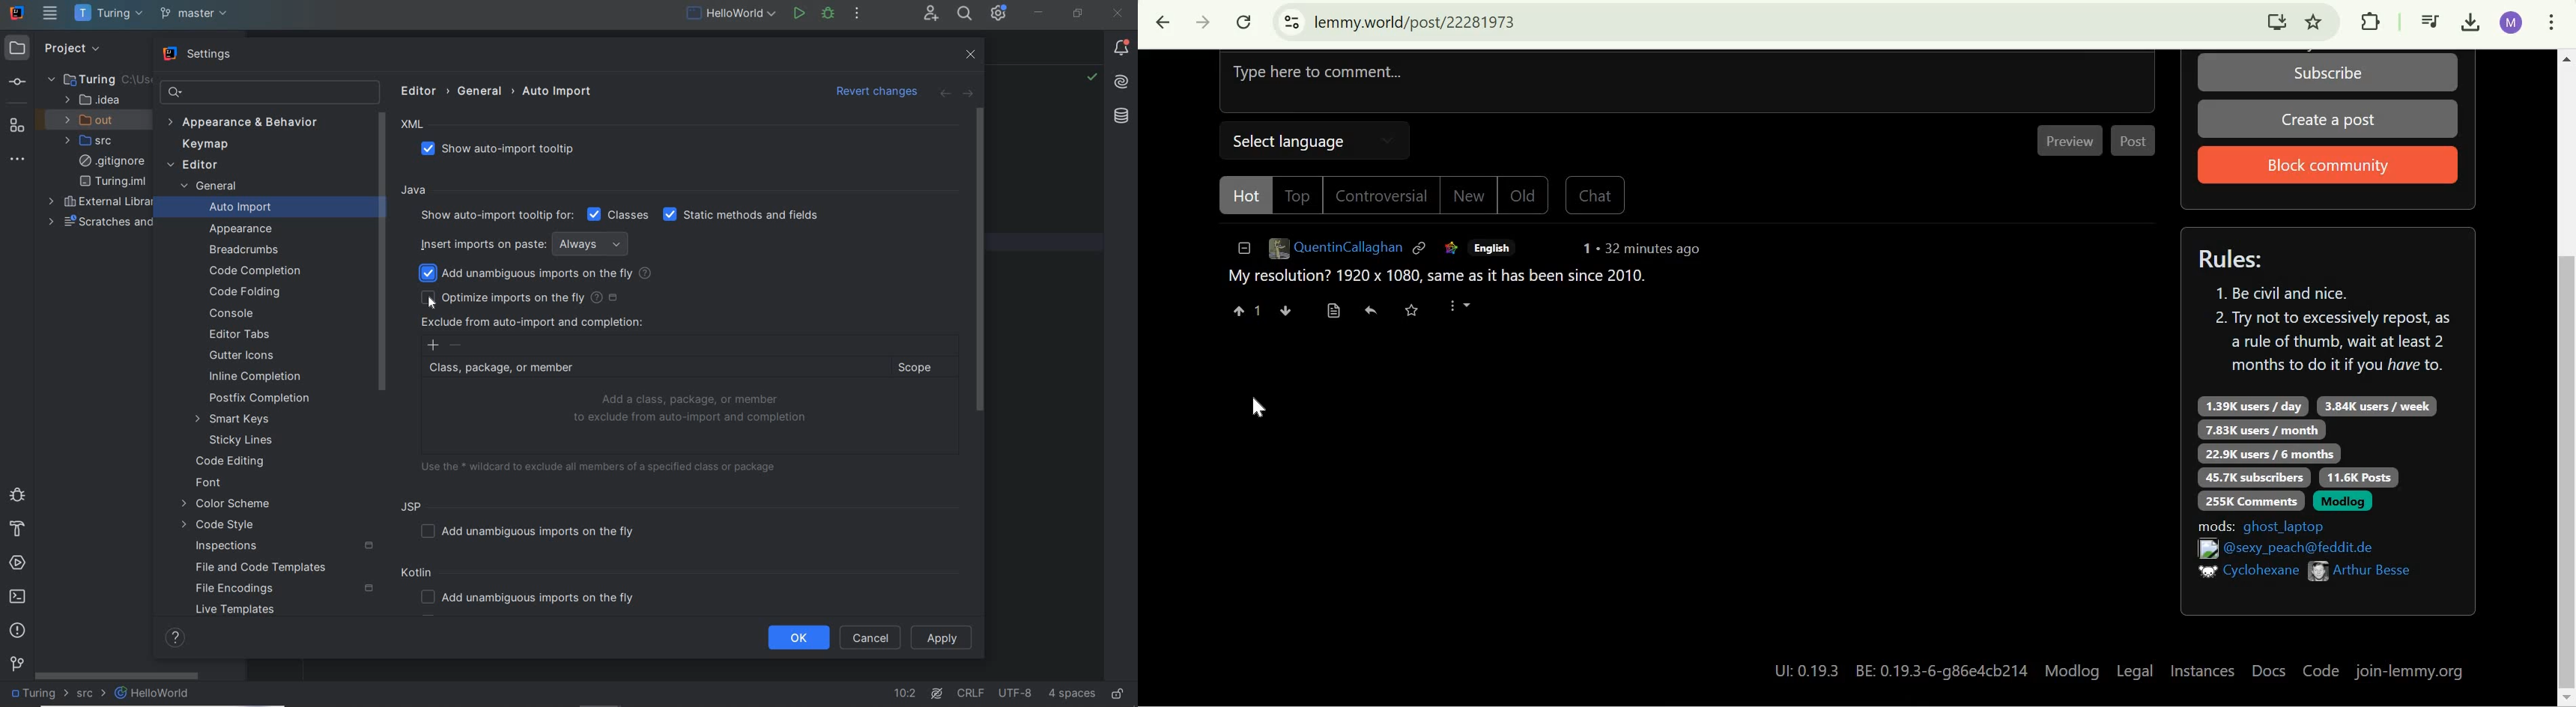  I want to click on Legal, so click(2135, 670).